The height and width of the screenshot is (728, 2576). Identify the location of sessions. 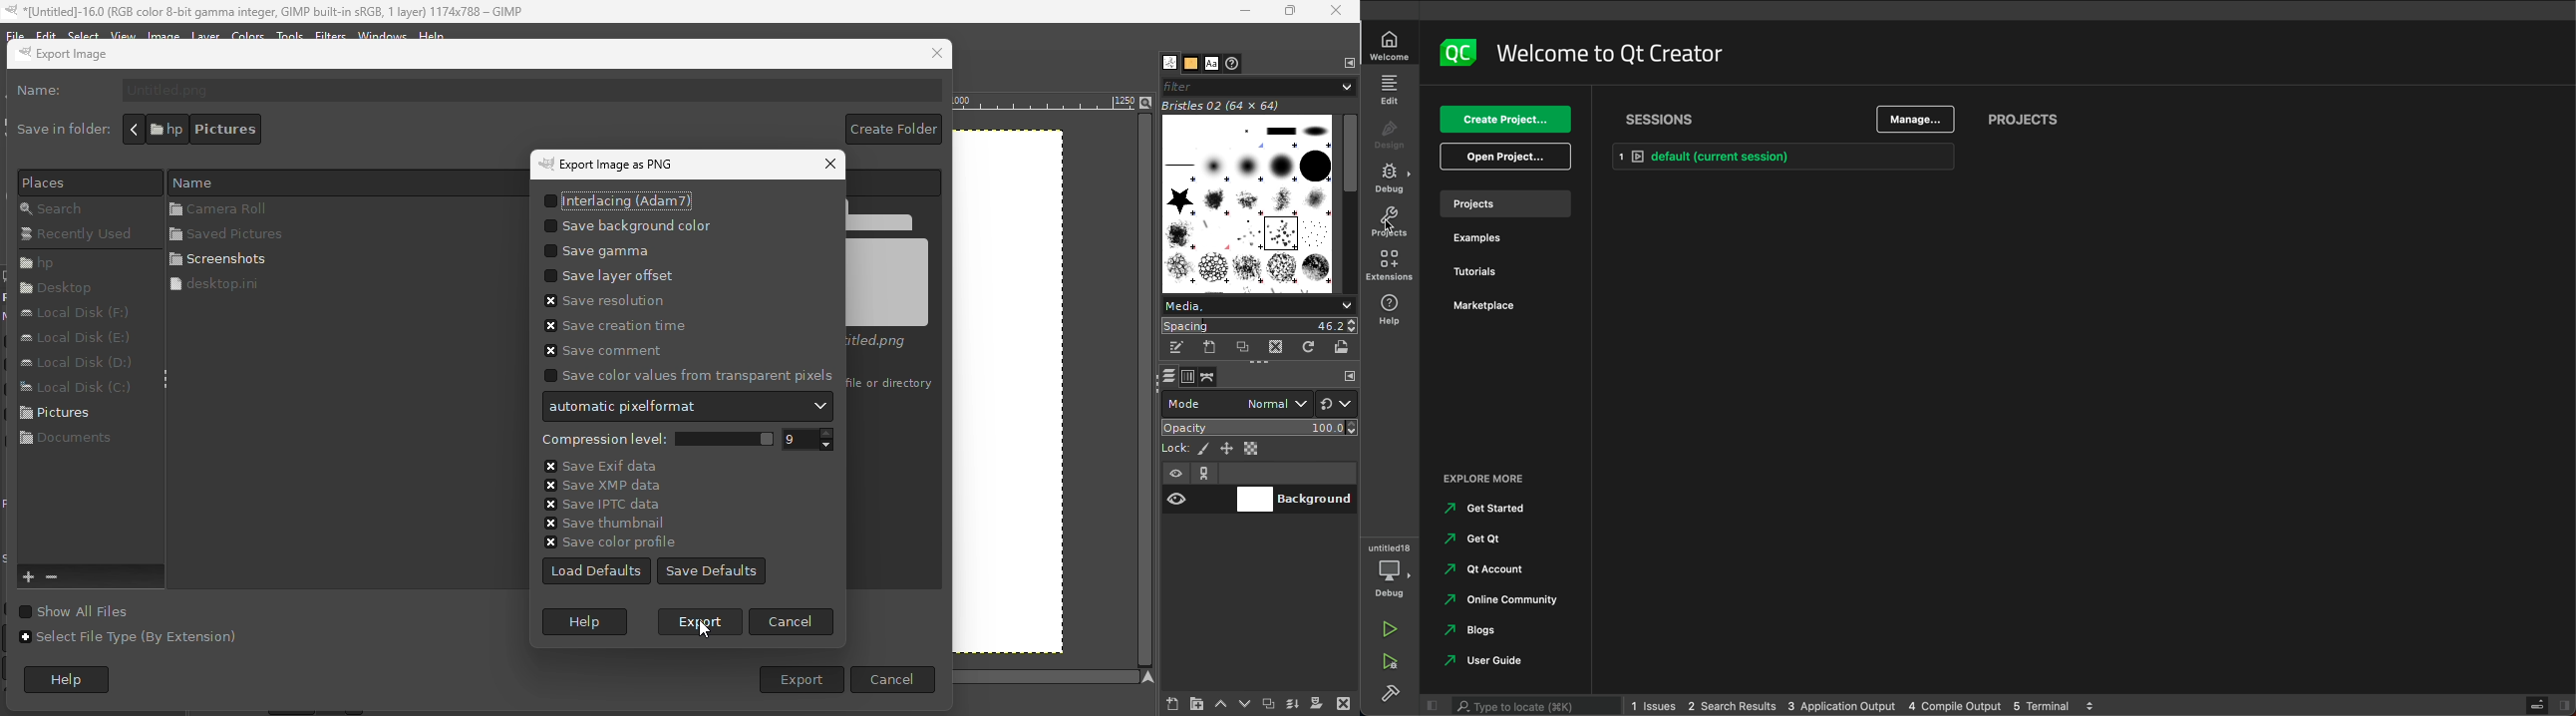
(1674, 118).